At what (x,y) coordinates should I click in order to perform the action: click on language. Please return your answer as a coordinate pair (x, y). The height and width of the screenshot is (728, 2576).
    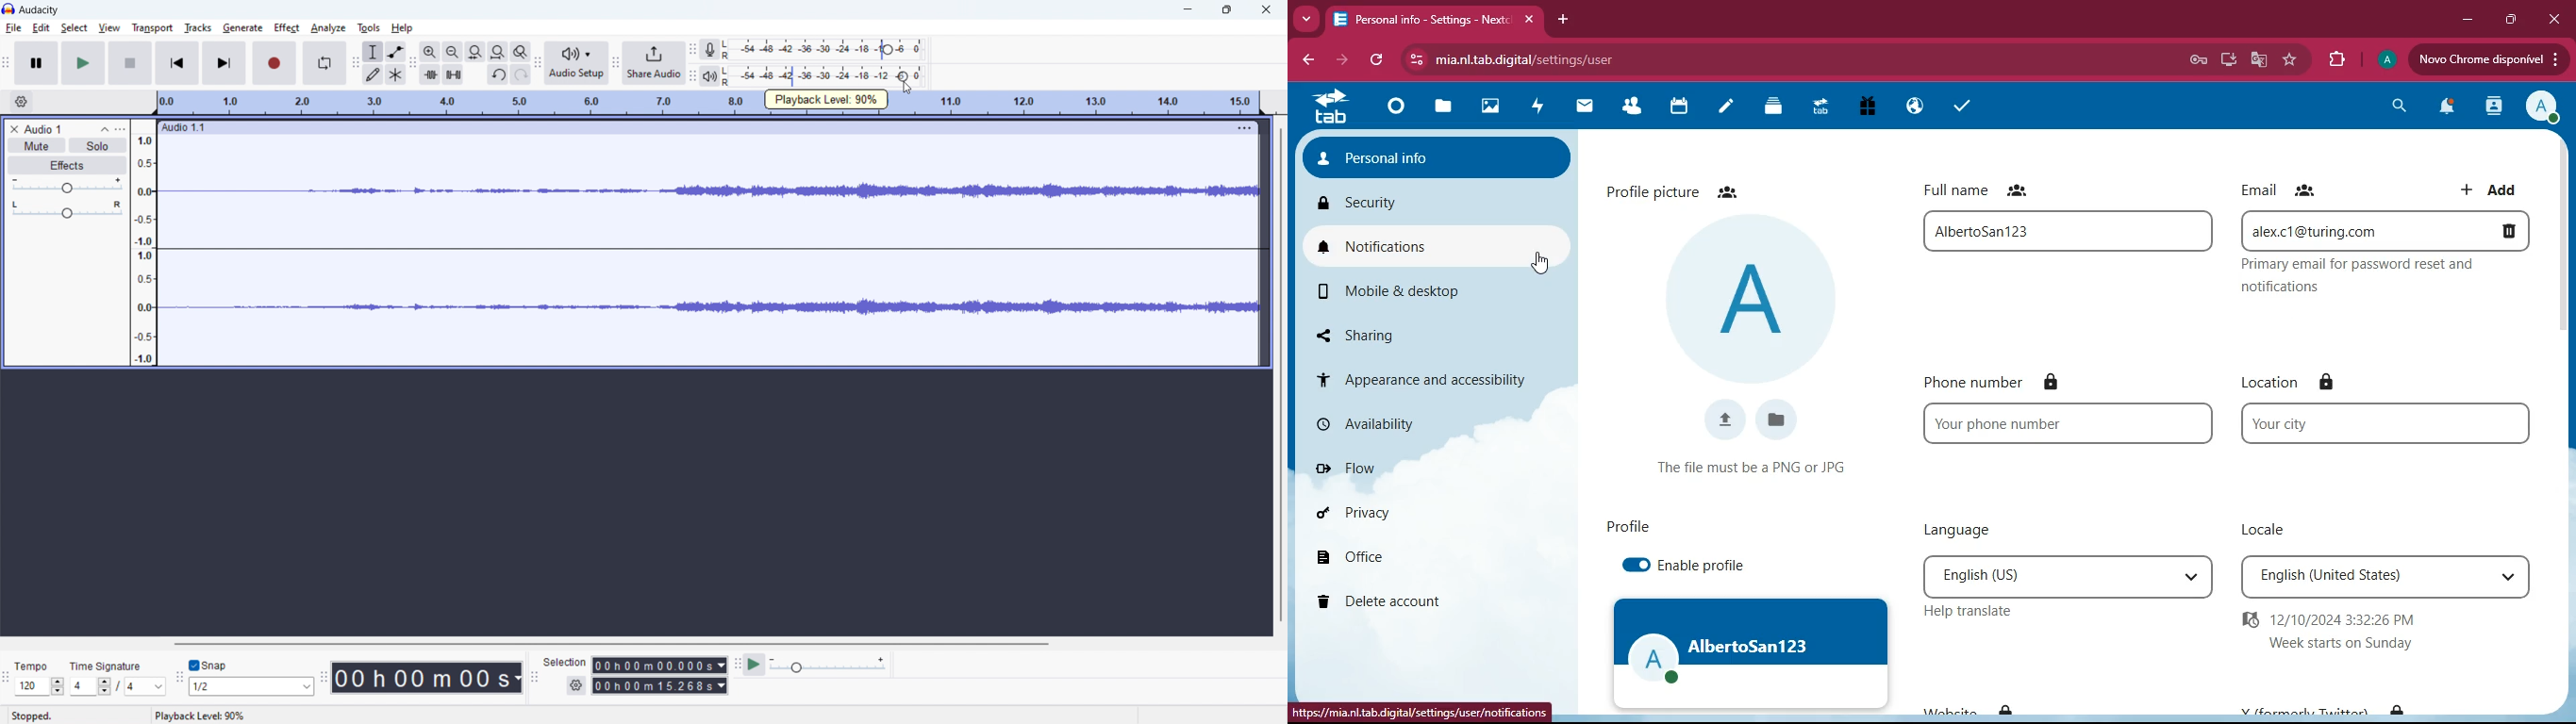
    Looking at the image, I should click on (1972, 530).